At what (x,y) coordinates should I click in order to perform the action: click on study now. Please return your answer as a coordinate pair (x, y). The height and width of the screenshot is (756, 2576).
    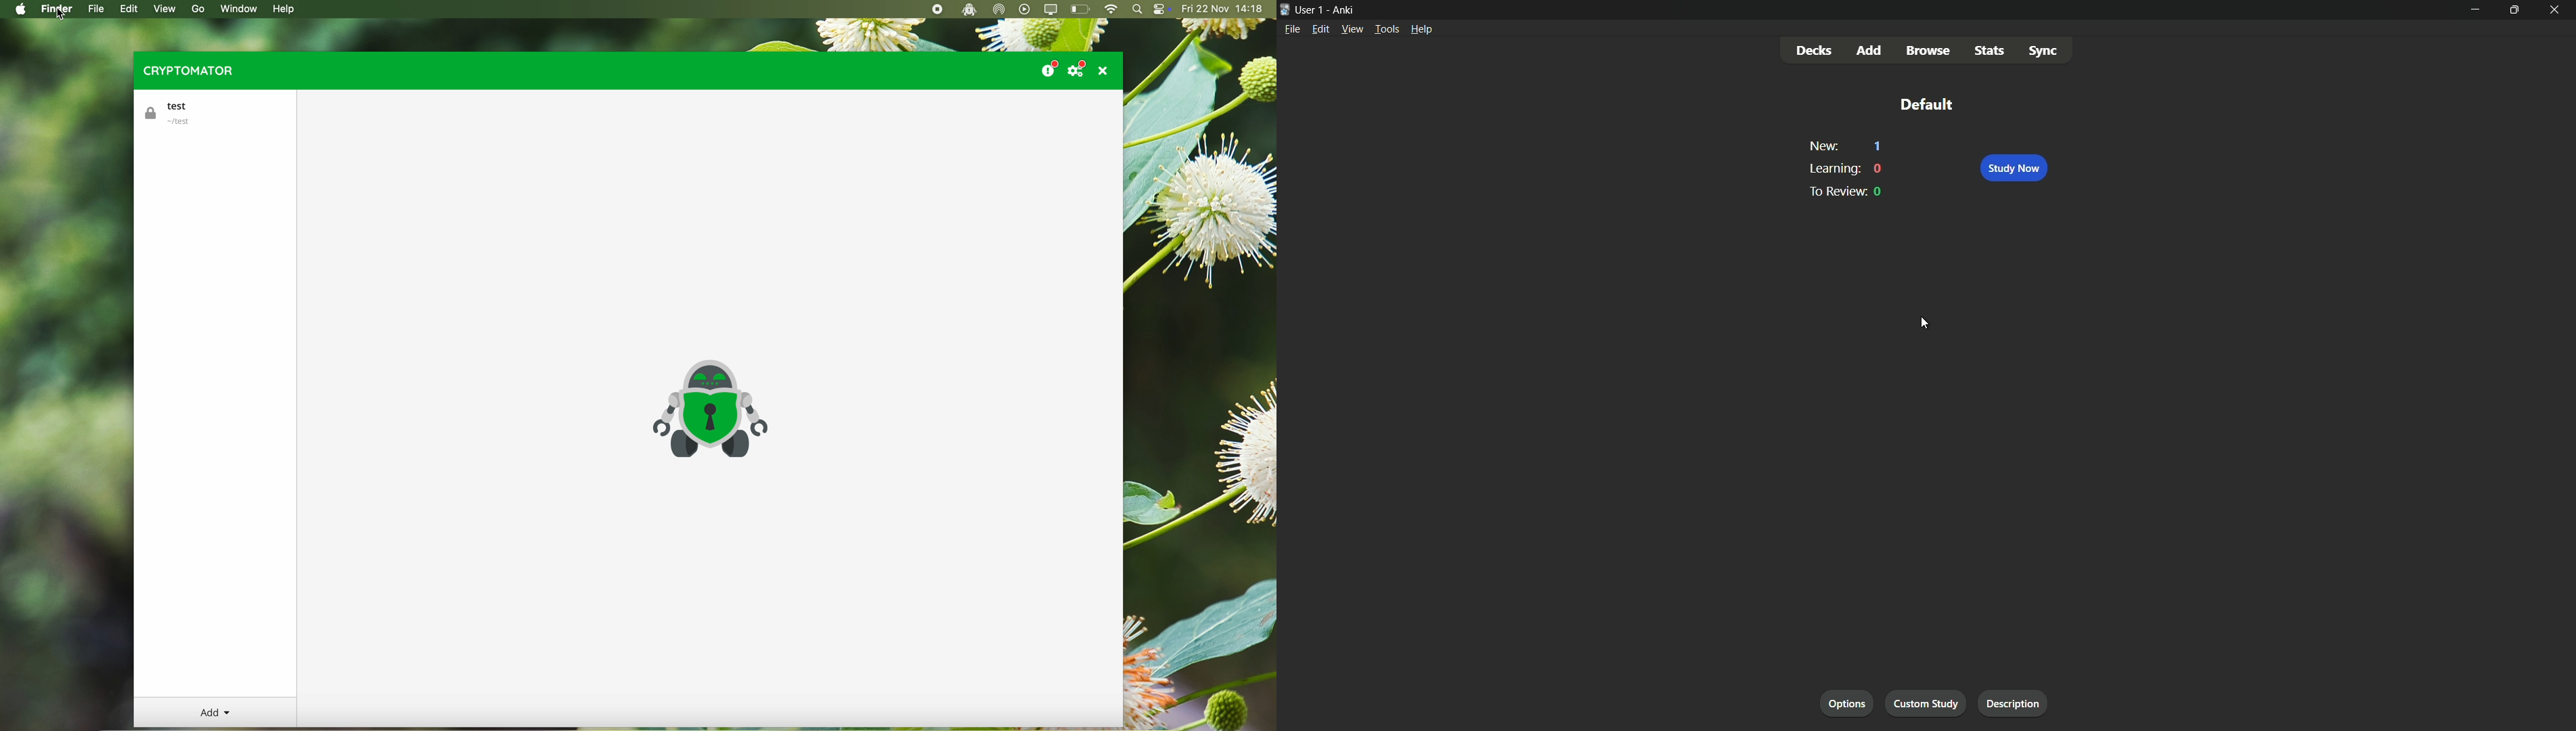
    Looking at the image, I should click on (2014, 166).